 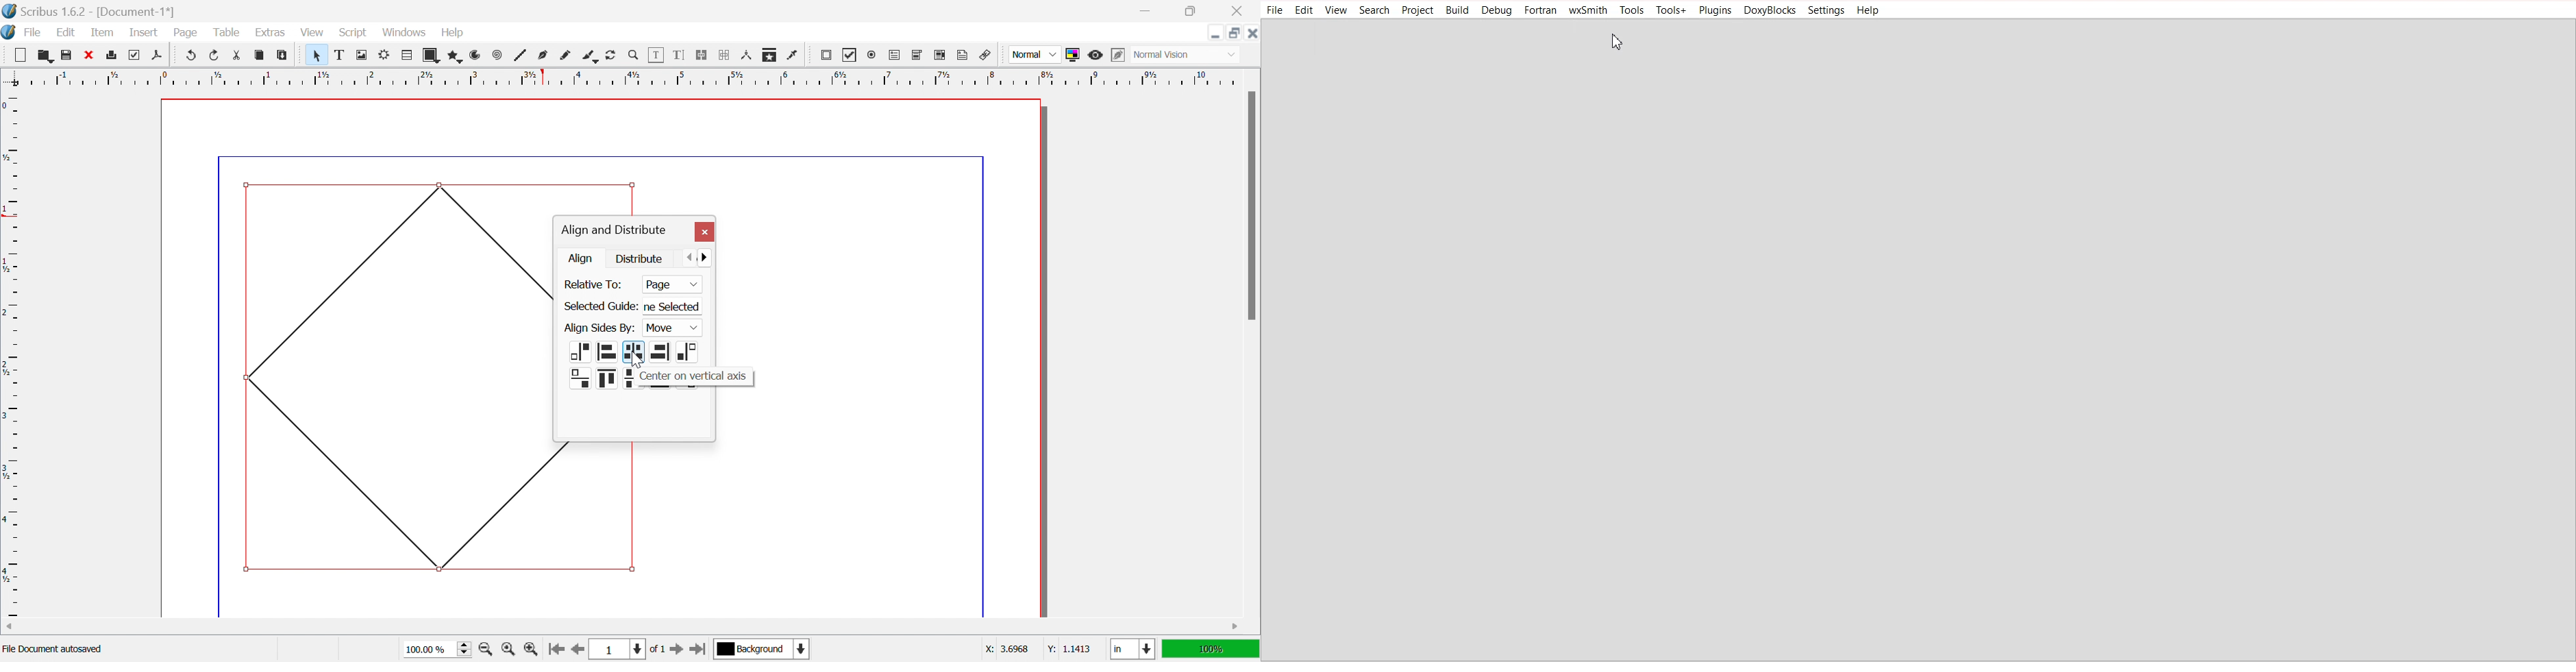 I want to click on Next, so click(x=710, y=256).